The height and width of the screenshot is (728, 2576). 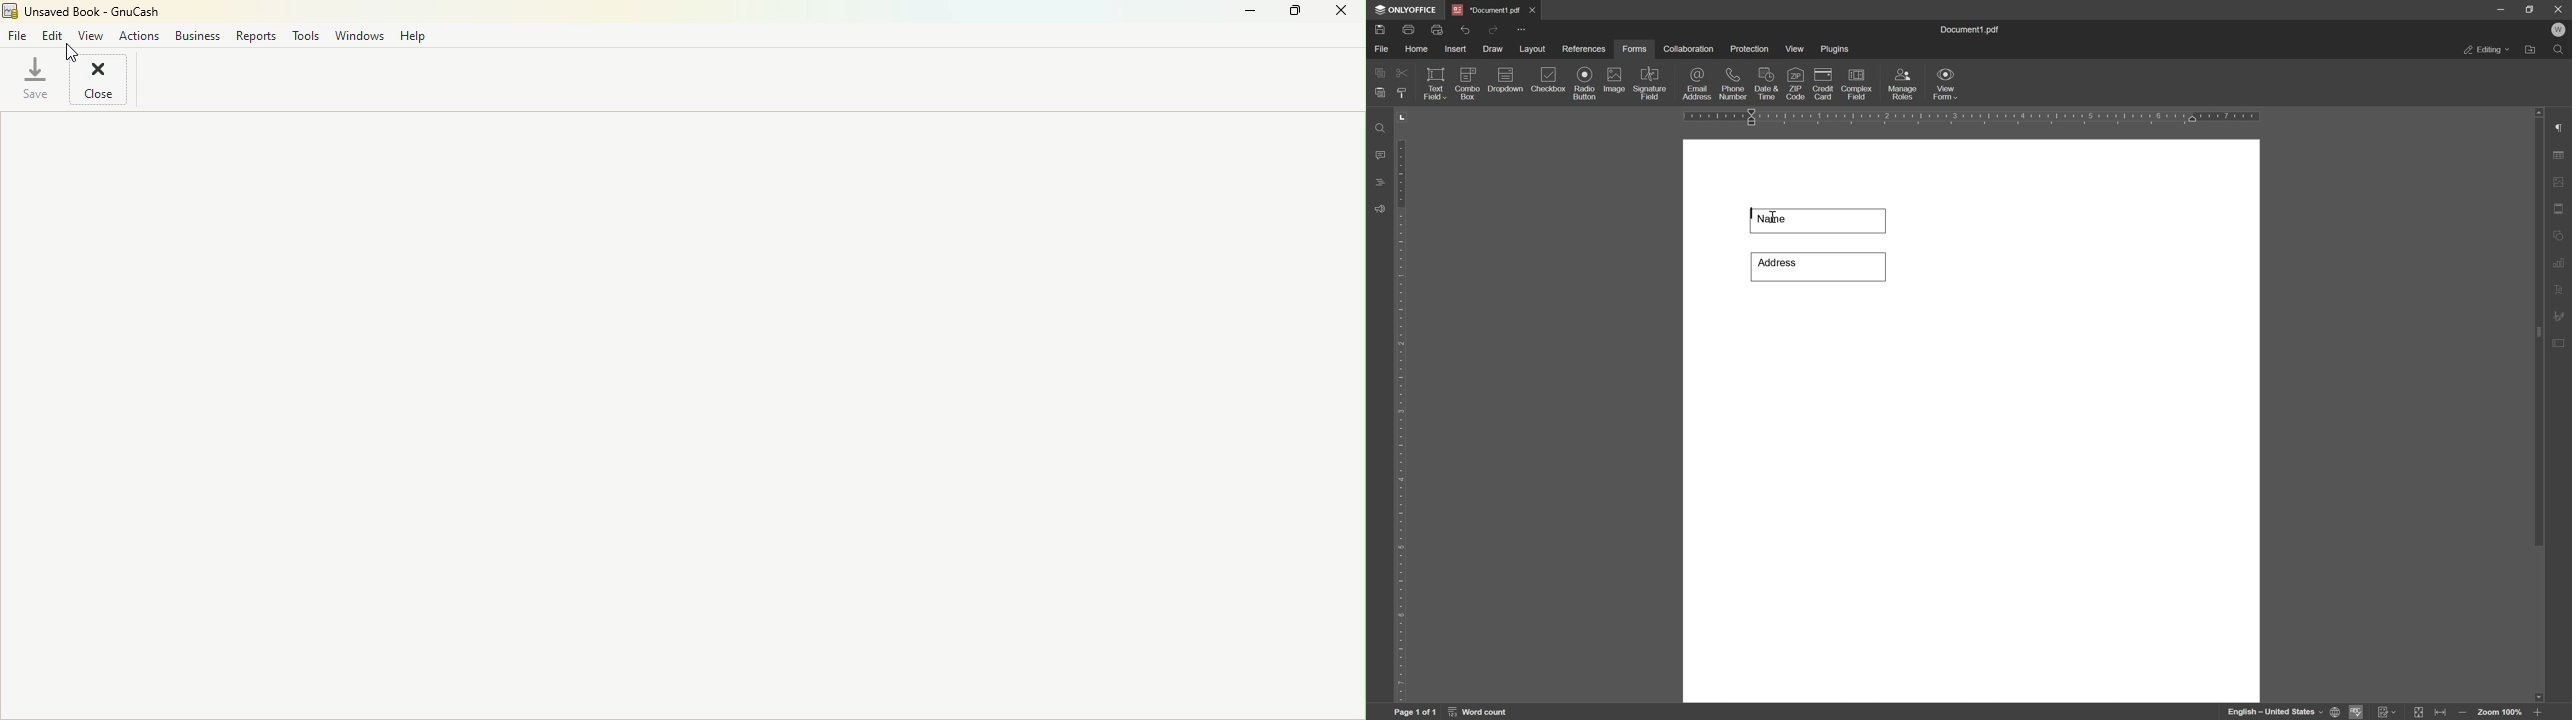 I want to click on zip code, so click(x=1794, y=84).